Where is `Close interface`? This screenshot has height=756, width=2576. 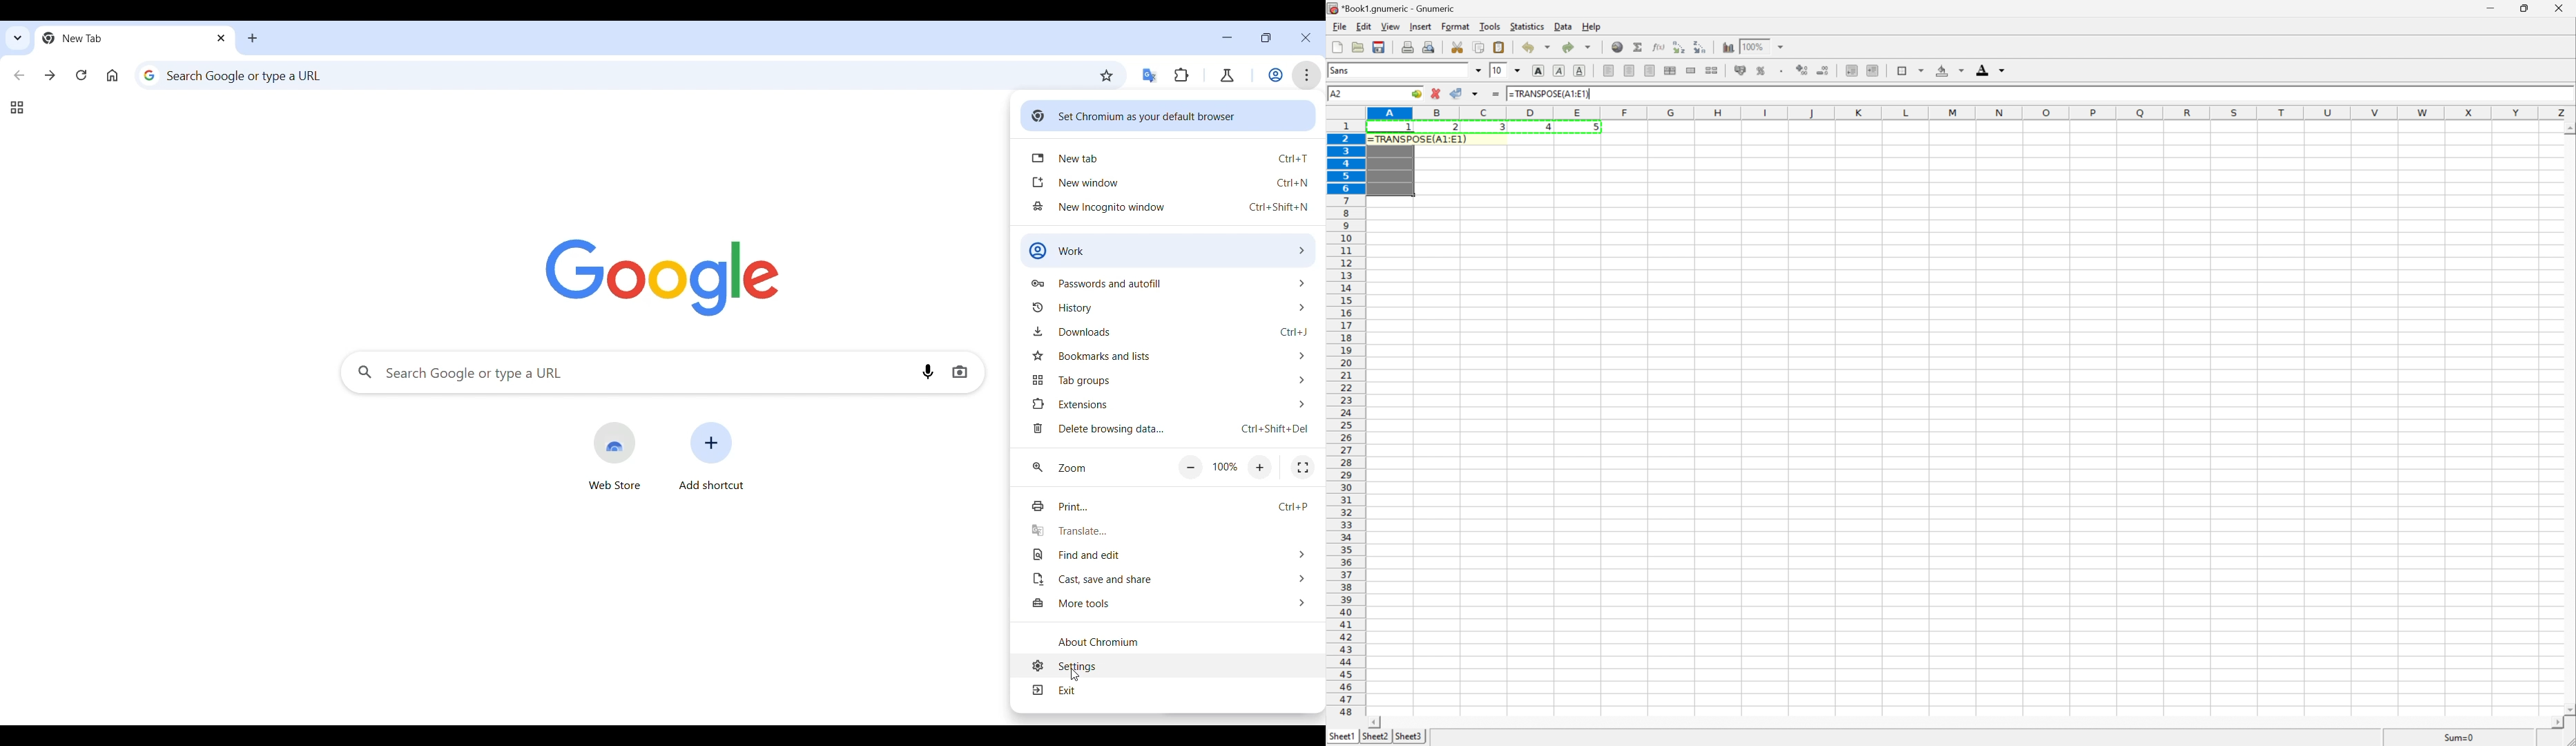 Close interface is located at coordinates (1306, 37).